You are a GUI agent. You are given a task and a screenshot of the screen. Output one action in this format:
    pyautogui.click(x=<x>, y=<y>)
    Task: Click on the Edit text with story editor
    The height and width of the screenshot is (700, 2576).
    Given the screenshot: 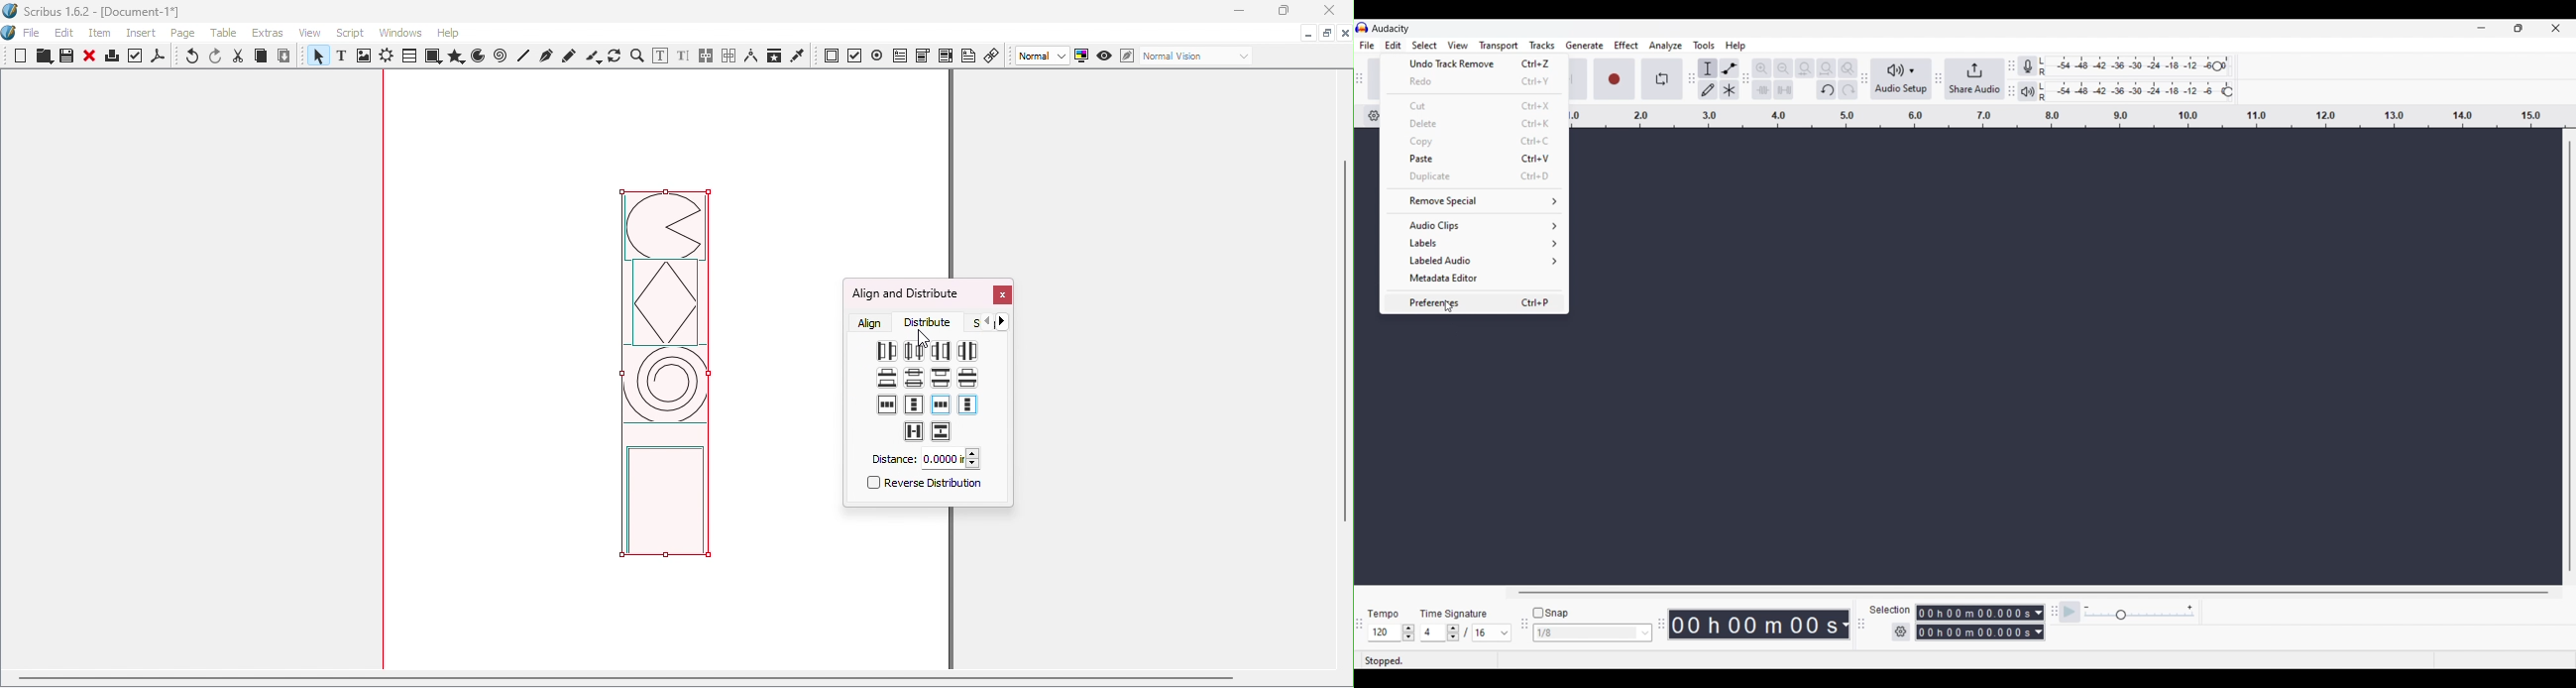 What is the action you would take?
    pyautogui.click(x=683, y=57)
    